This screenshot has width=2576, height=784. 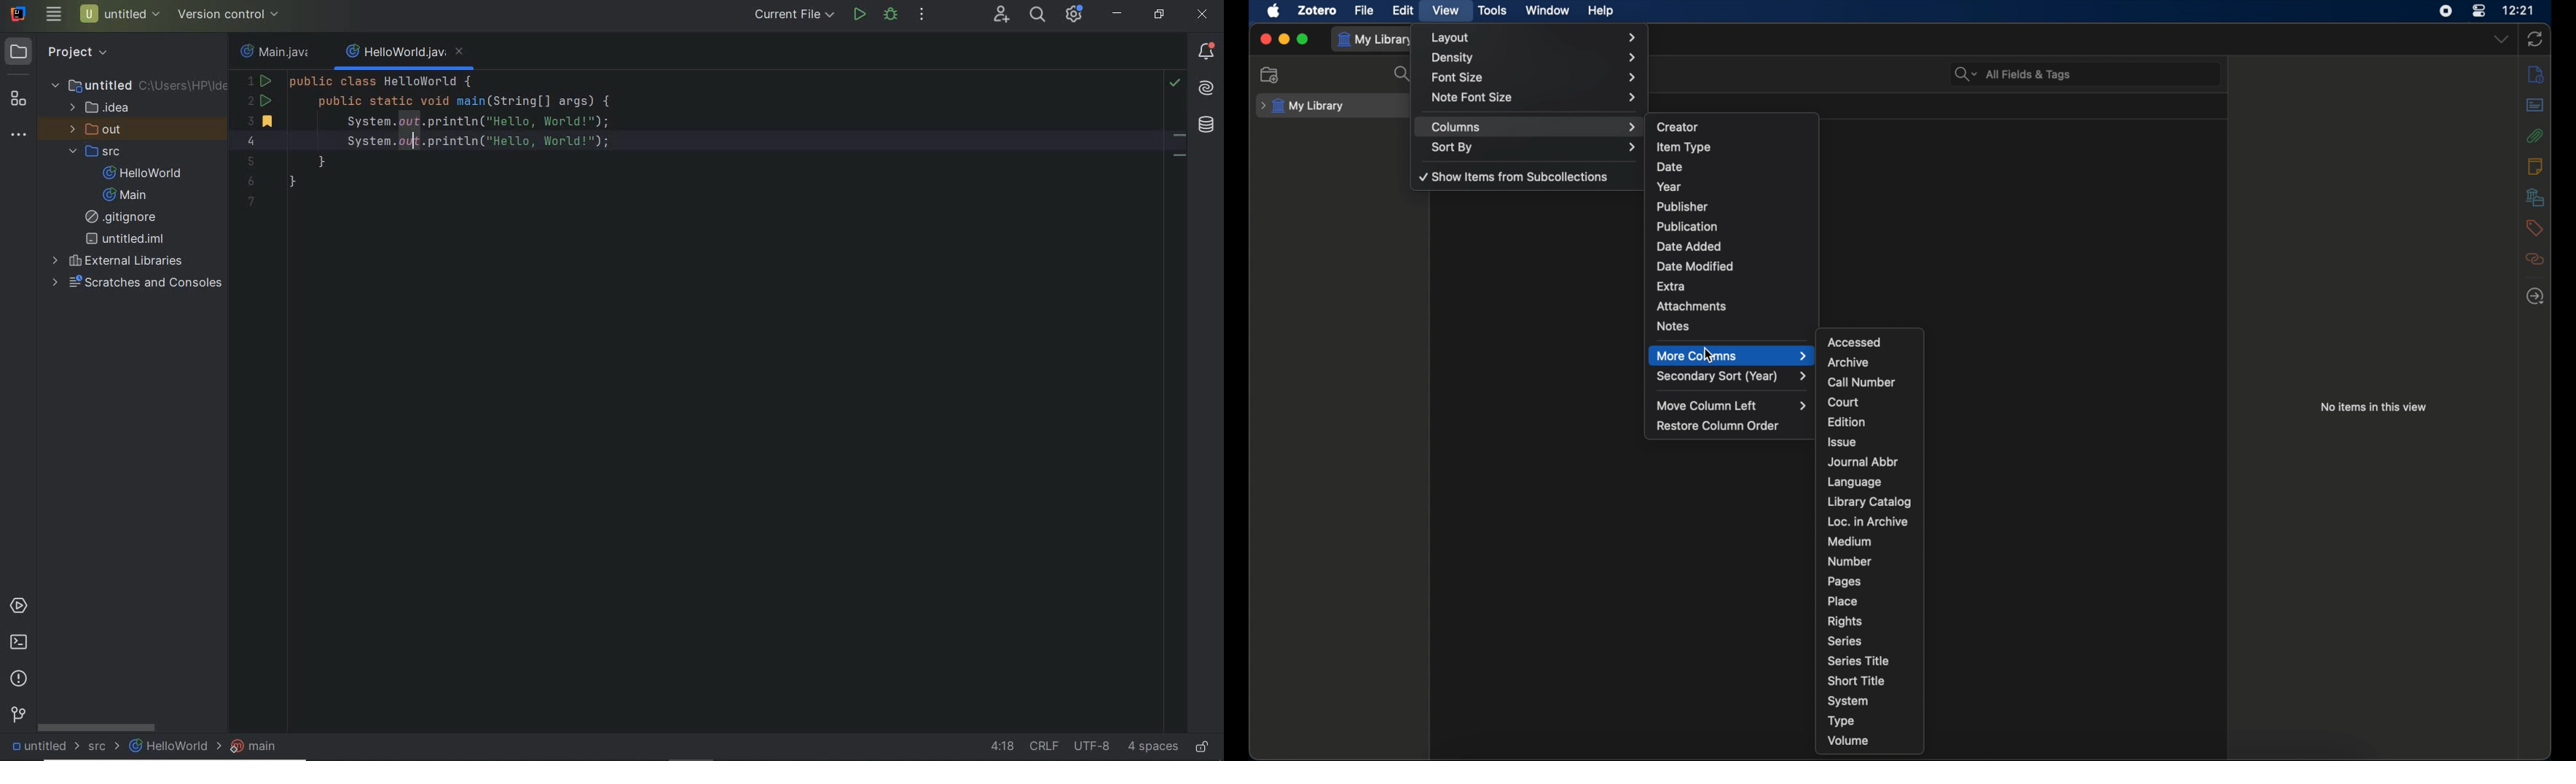 What do you see at coordinates (1732, 406) in the screenshot?
I see `move column left` at bounding box center [1732, 406].